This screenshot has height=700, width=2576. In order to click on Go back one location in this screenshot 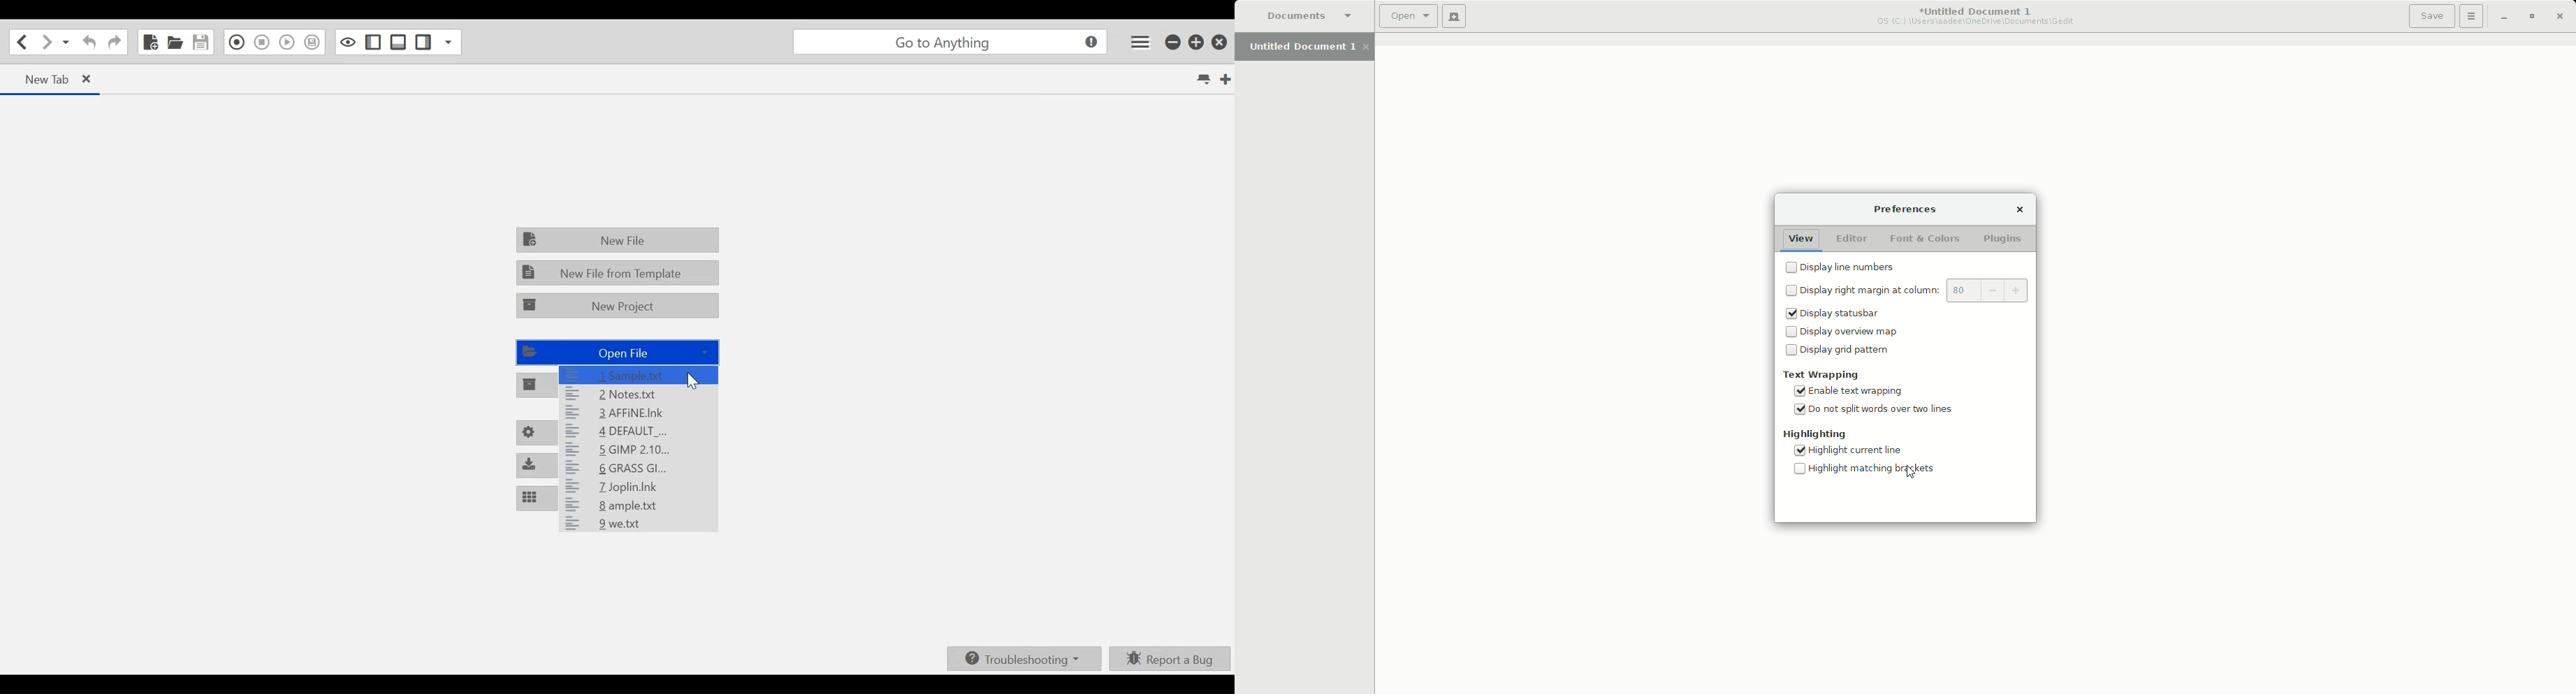, I will do `click(22, 42)`.